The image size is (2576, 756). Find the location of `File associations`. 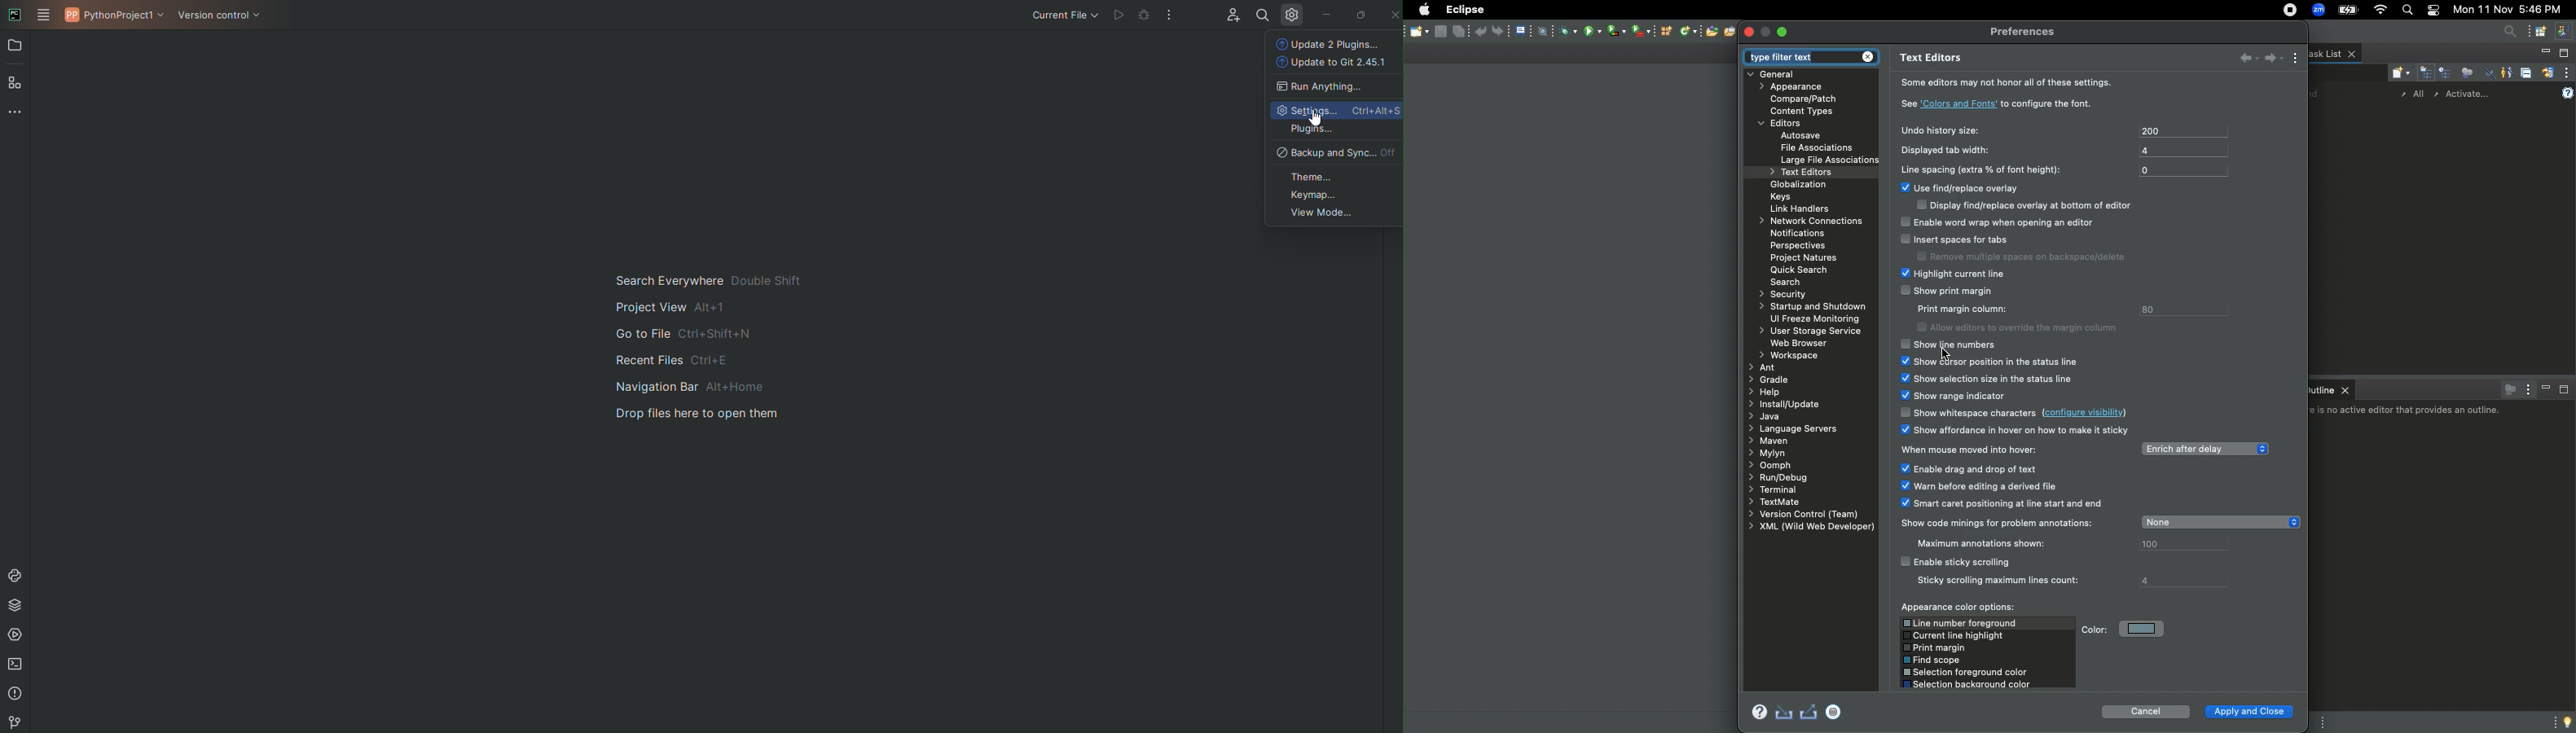

File associations is located at coordinates (1817, 147).